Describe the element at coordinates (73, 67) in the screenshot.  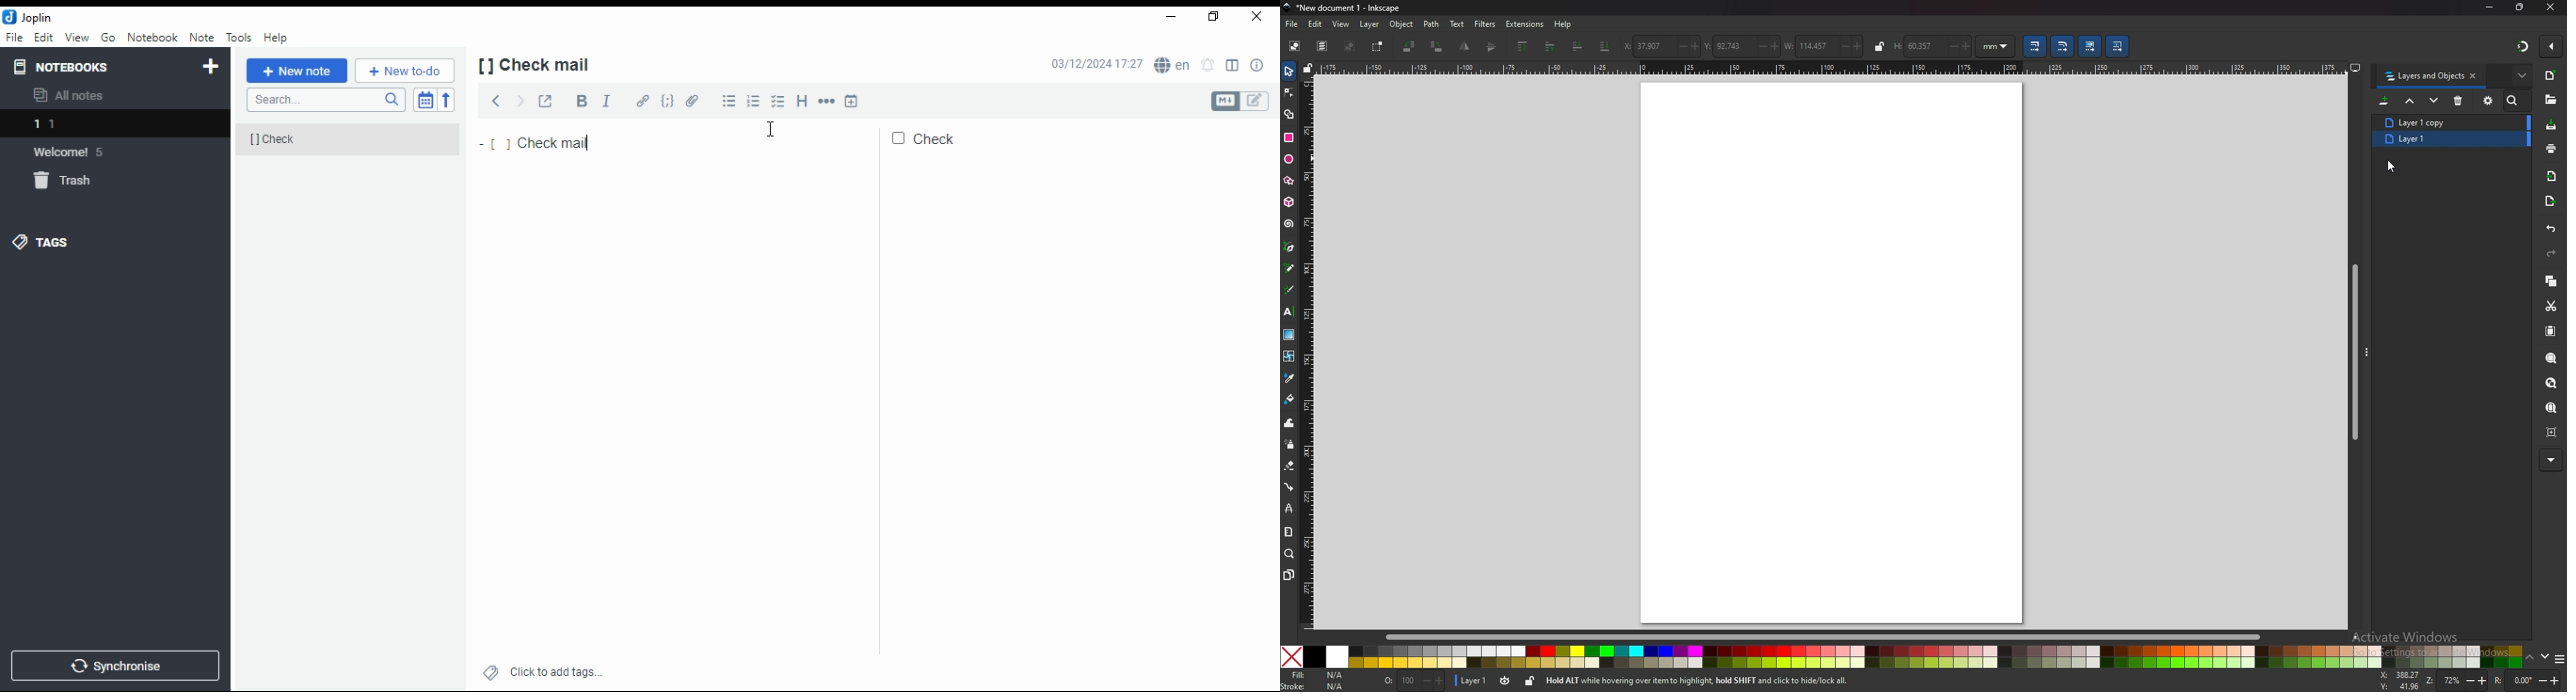
I see `notebooks` at that location.